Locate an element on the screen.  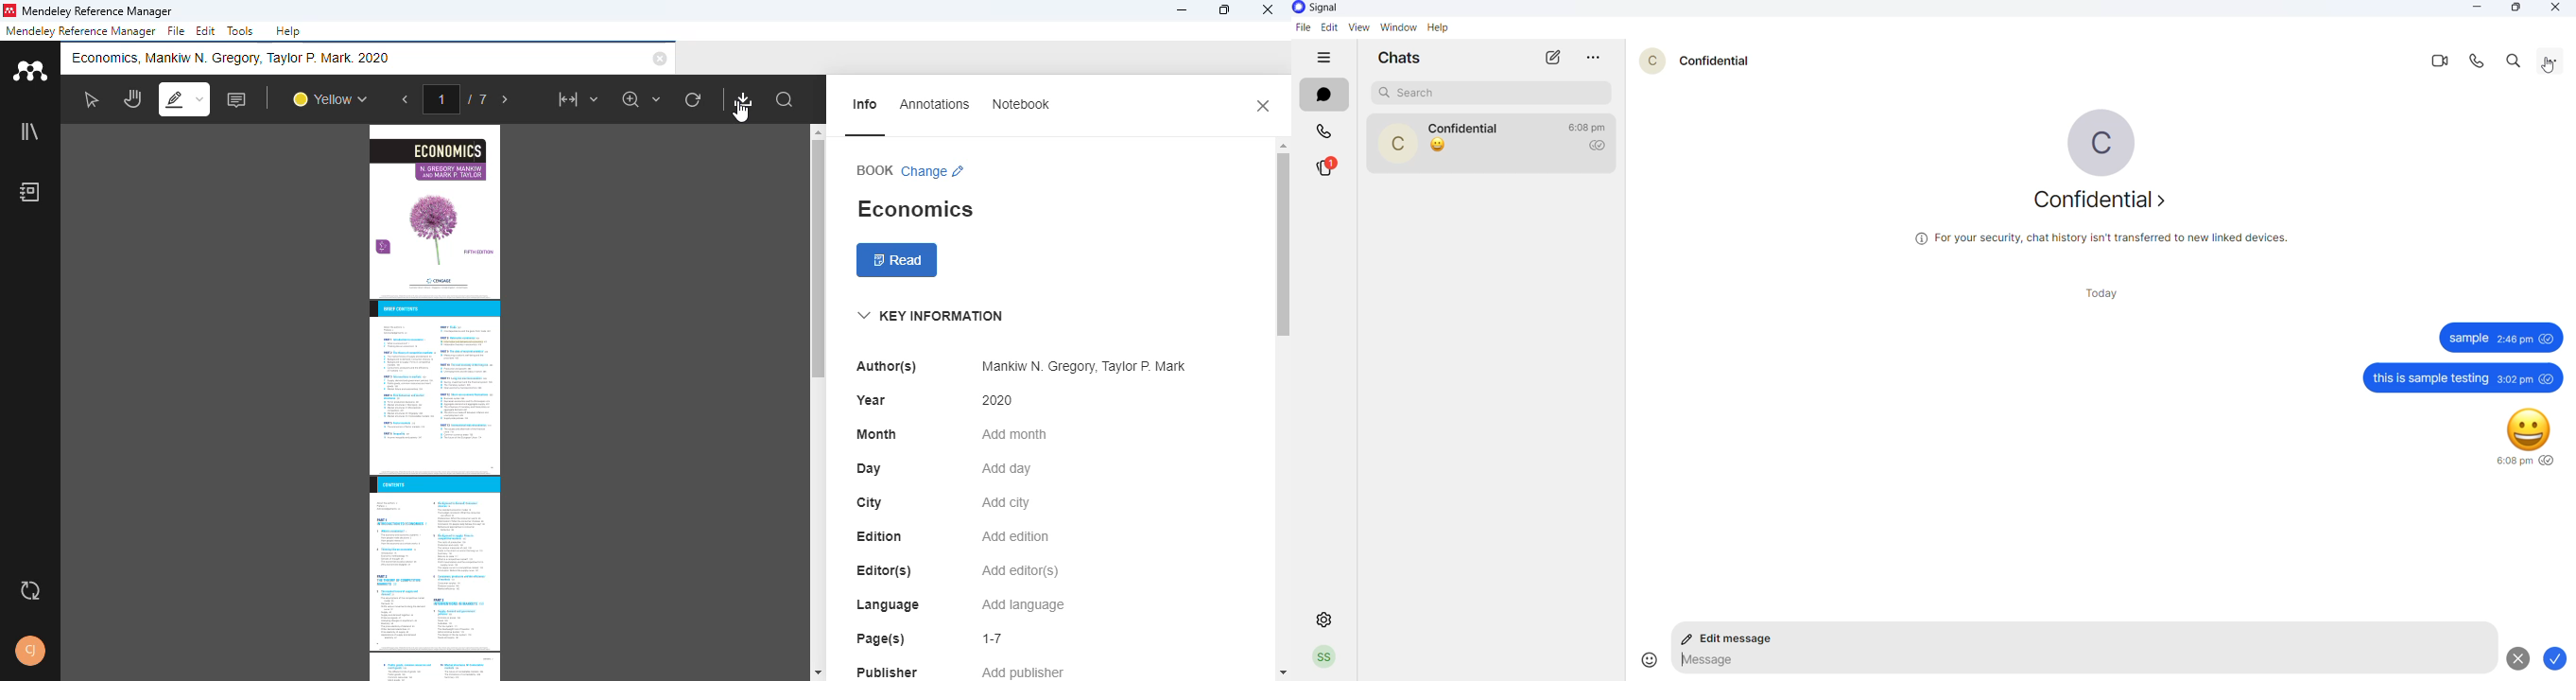
book is located at coordinates (874, 169).